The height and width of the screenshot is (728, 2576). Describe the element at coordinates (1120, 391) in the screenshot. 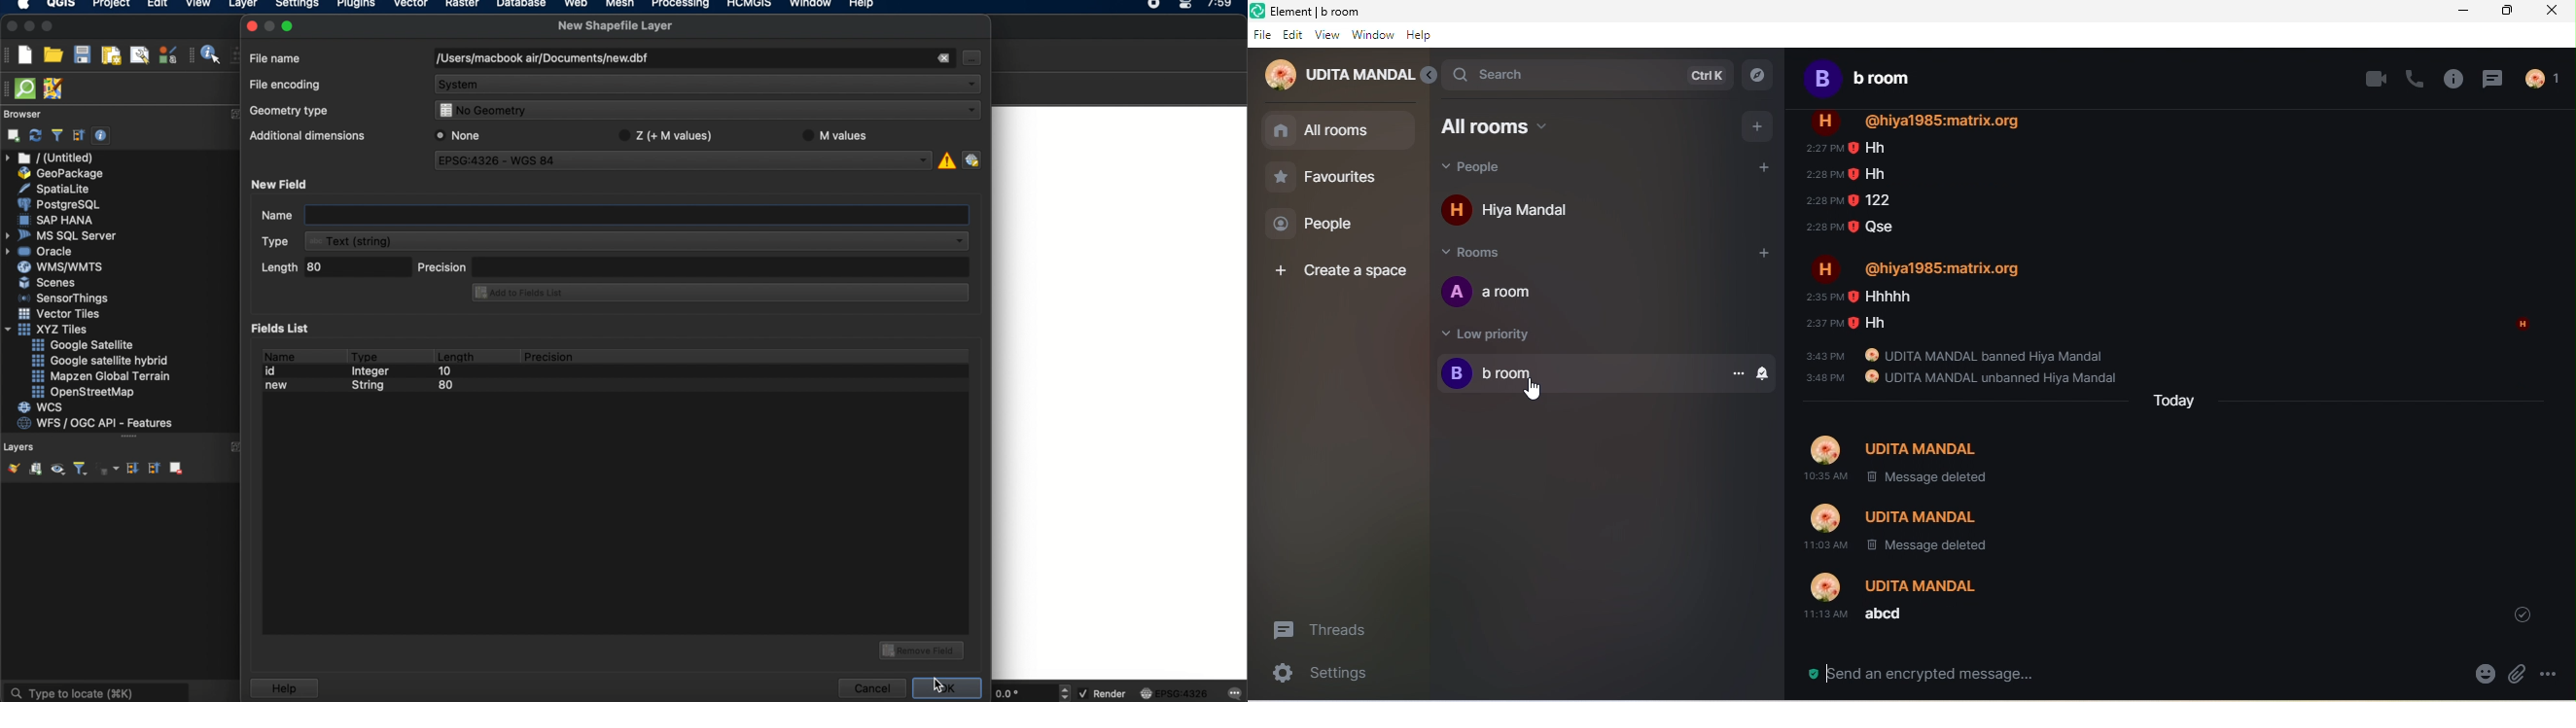

I see `workspace` at that location.